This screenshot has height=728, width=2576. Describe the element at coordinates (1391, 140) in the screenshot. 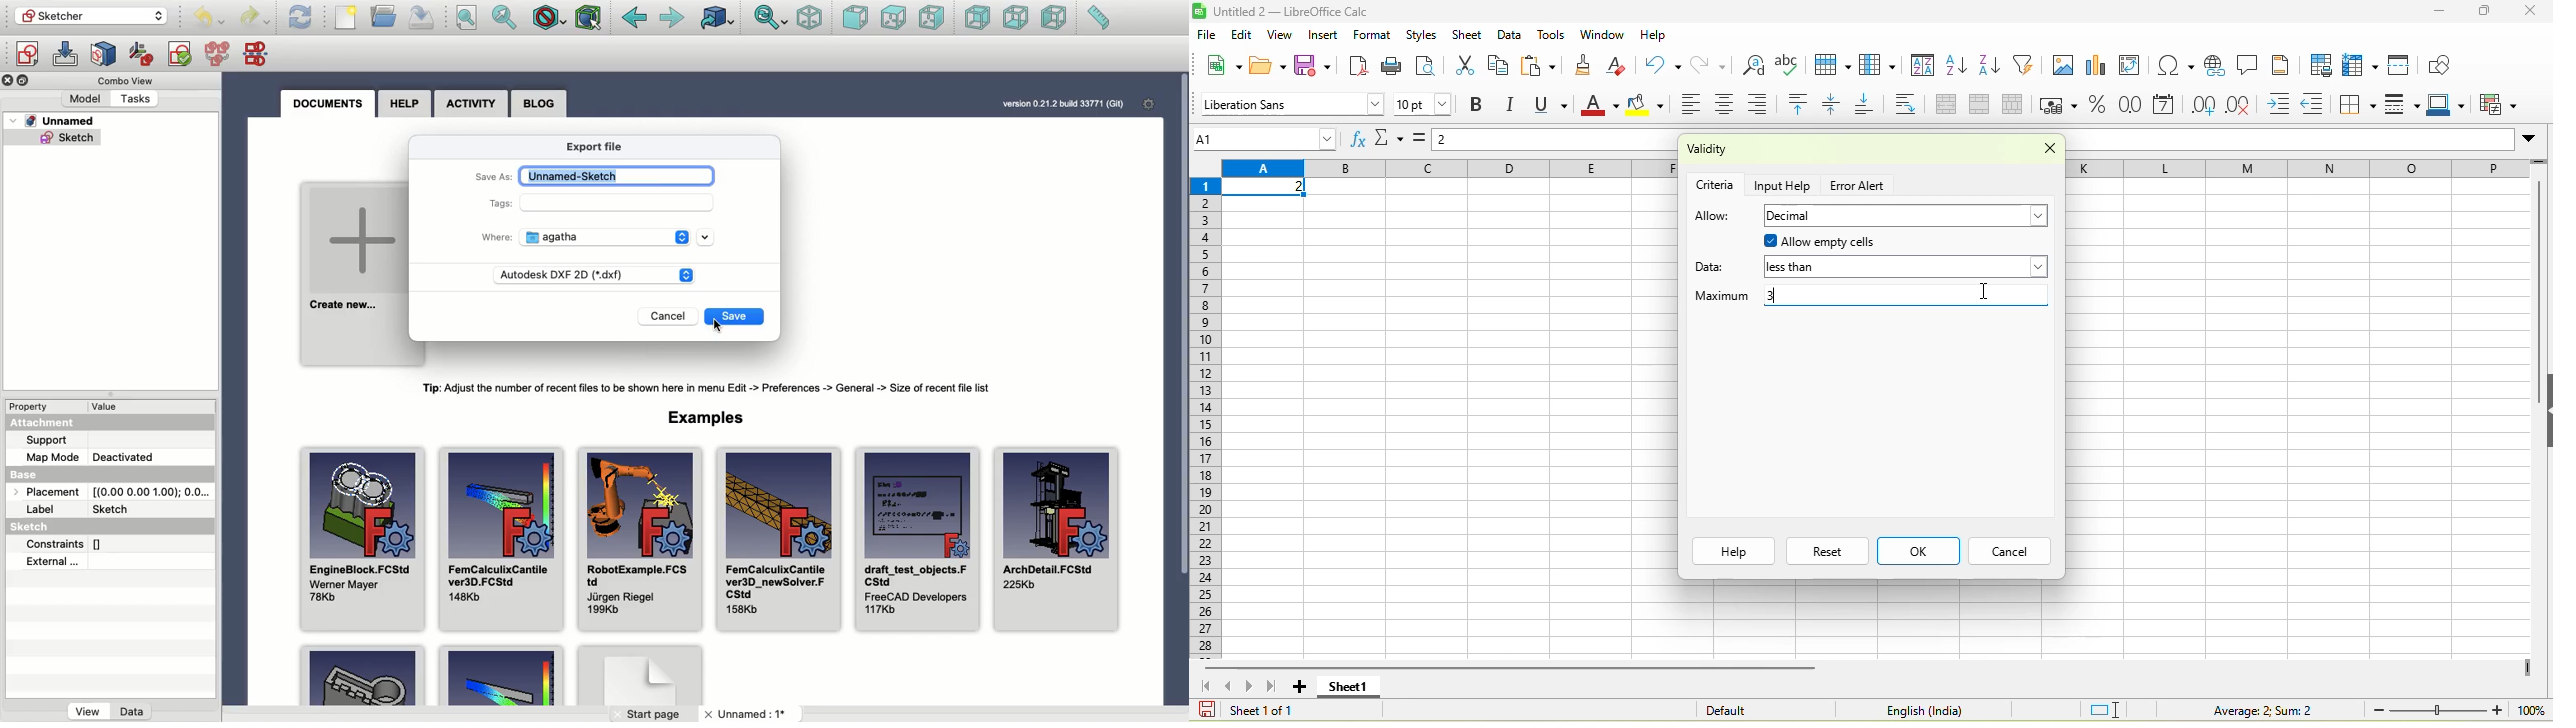

I see `select function` at that location.